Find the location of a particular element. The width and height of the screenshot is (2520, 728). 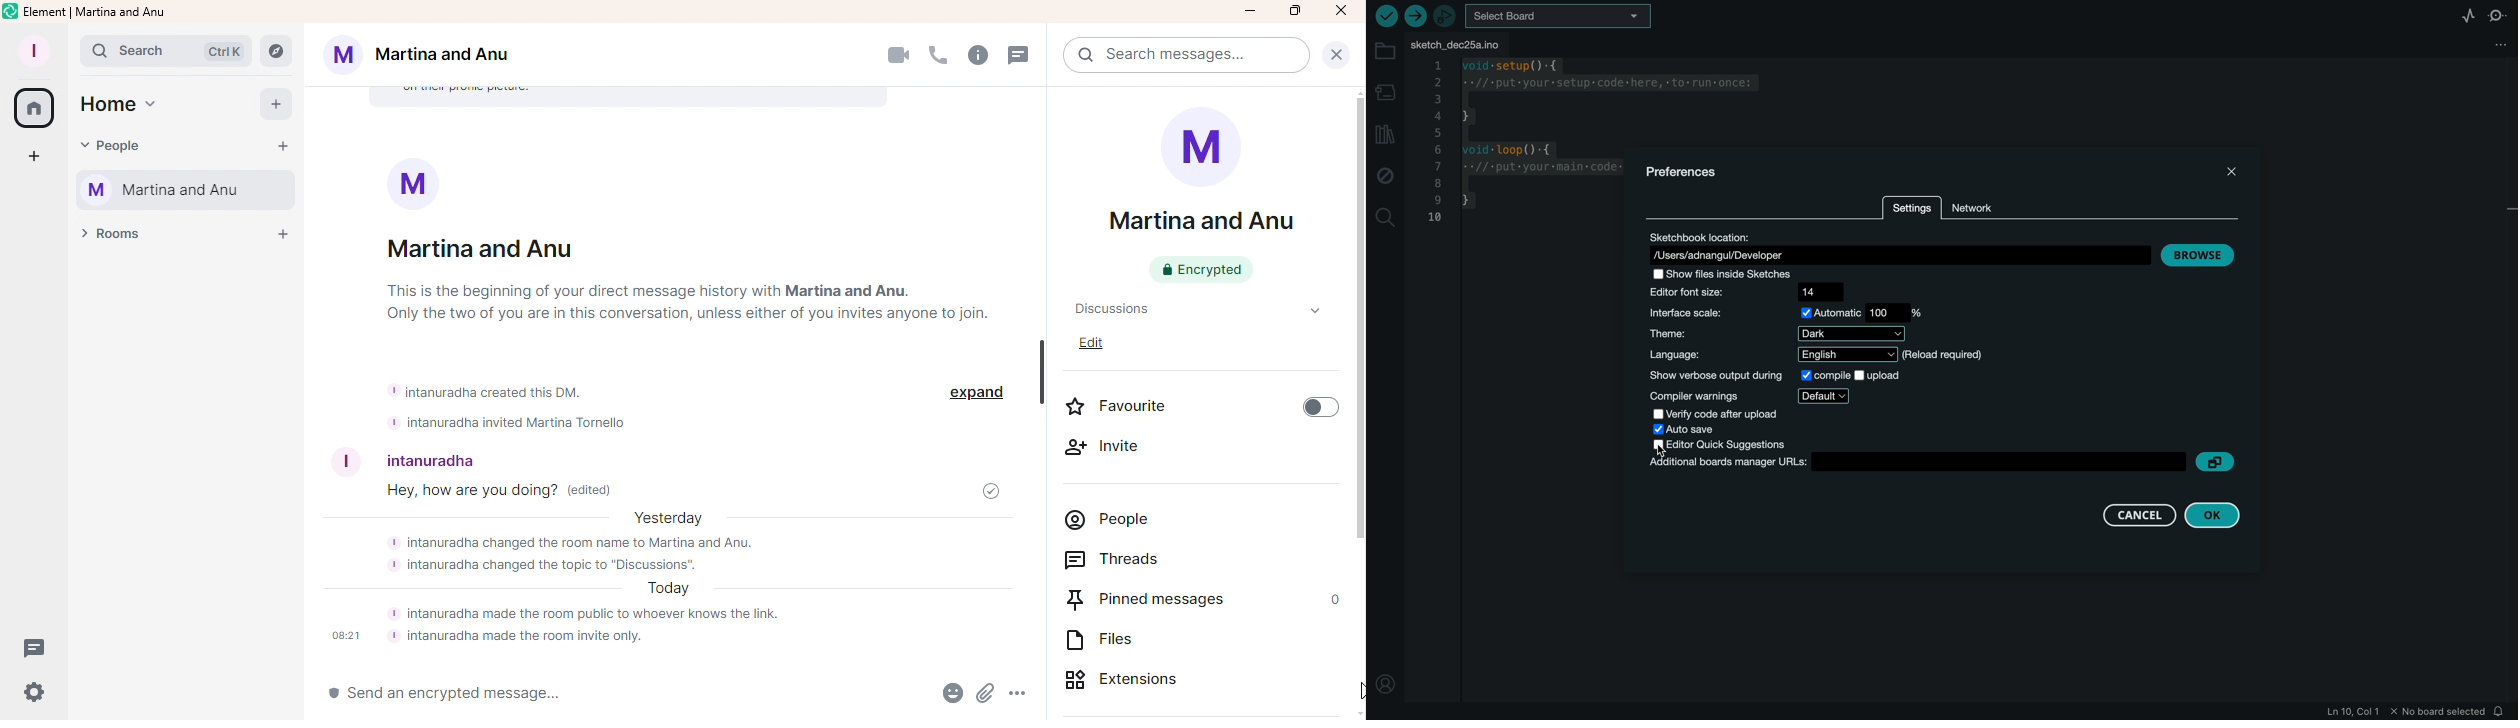

Create a space is located at coordinates (29, 157).